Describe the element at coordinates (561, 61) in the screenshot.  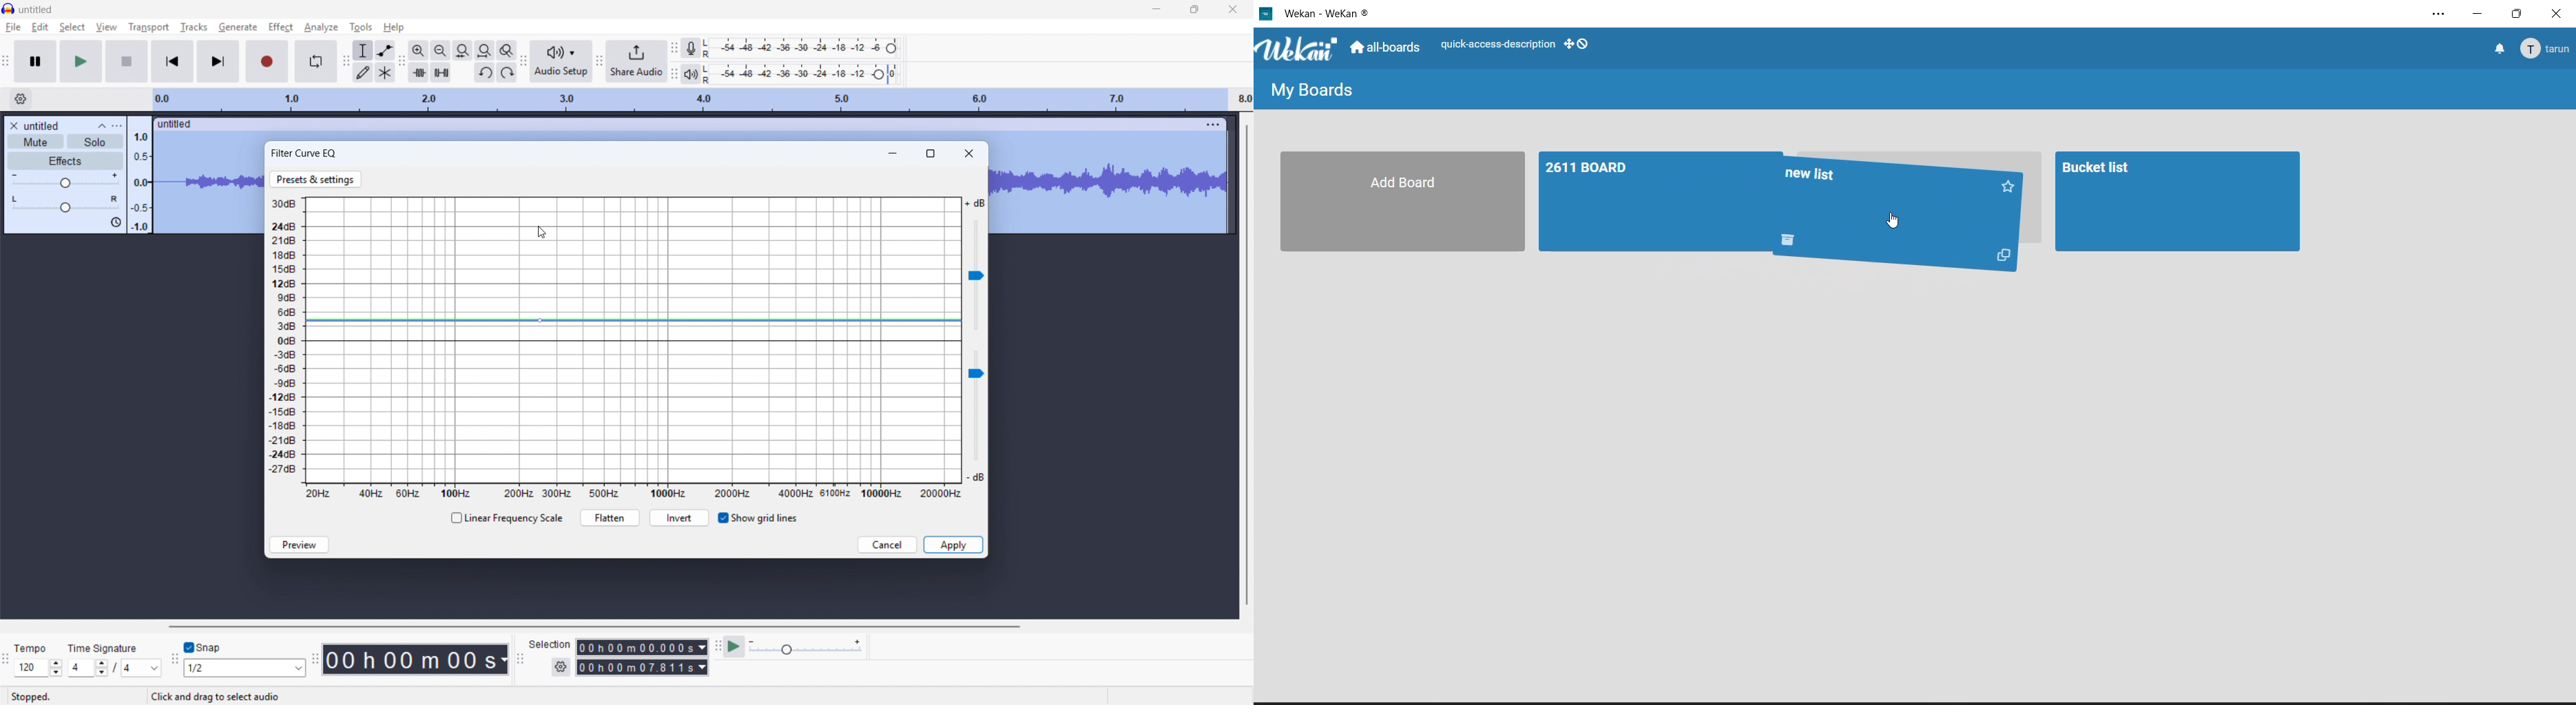
I see `Audio setup ` at that location.